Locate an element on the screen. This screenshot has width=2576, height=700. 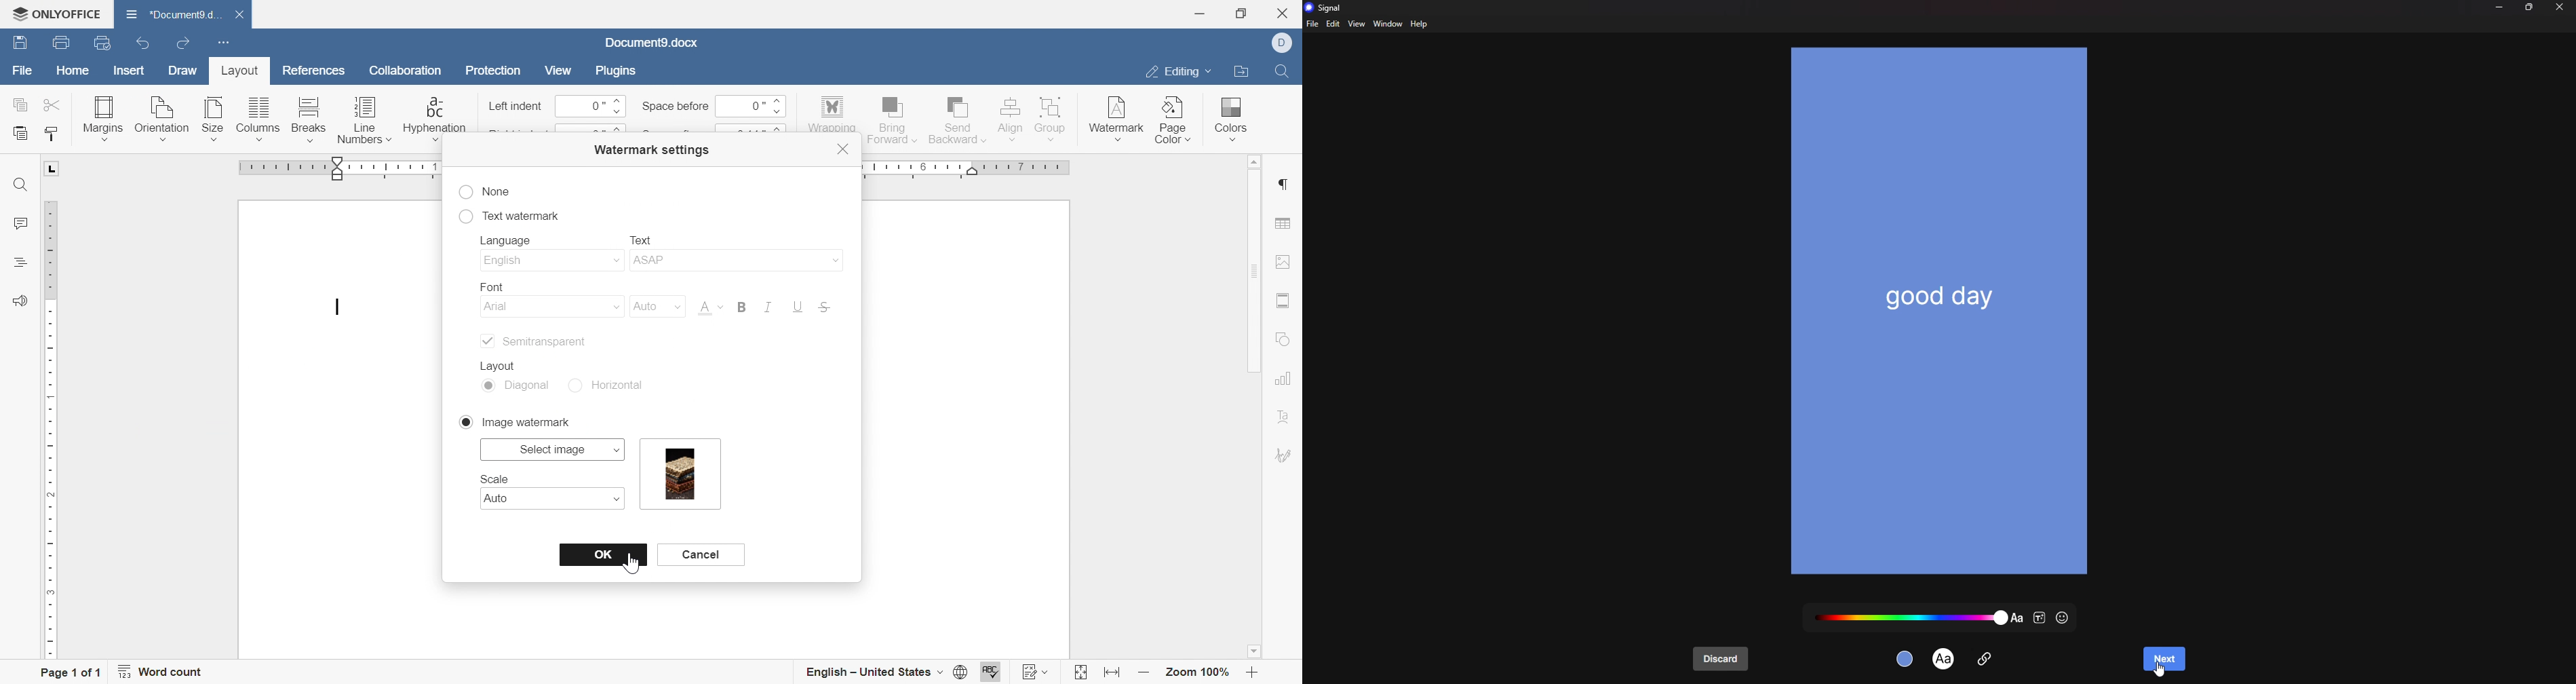
document name is located at coordinates (650, 43).